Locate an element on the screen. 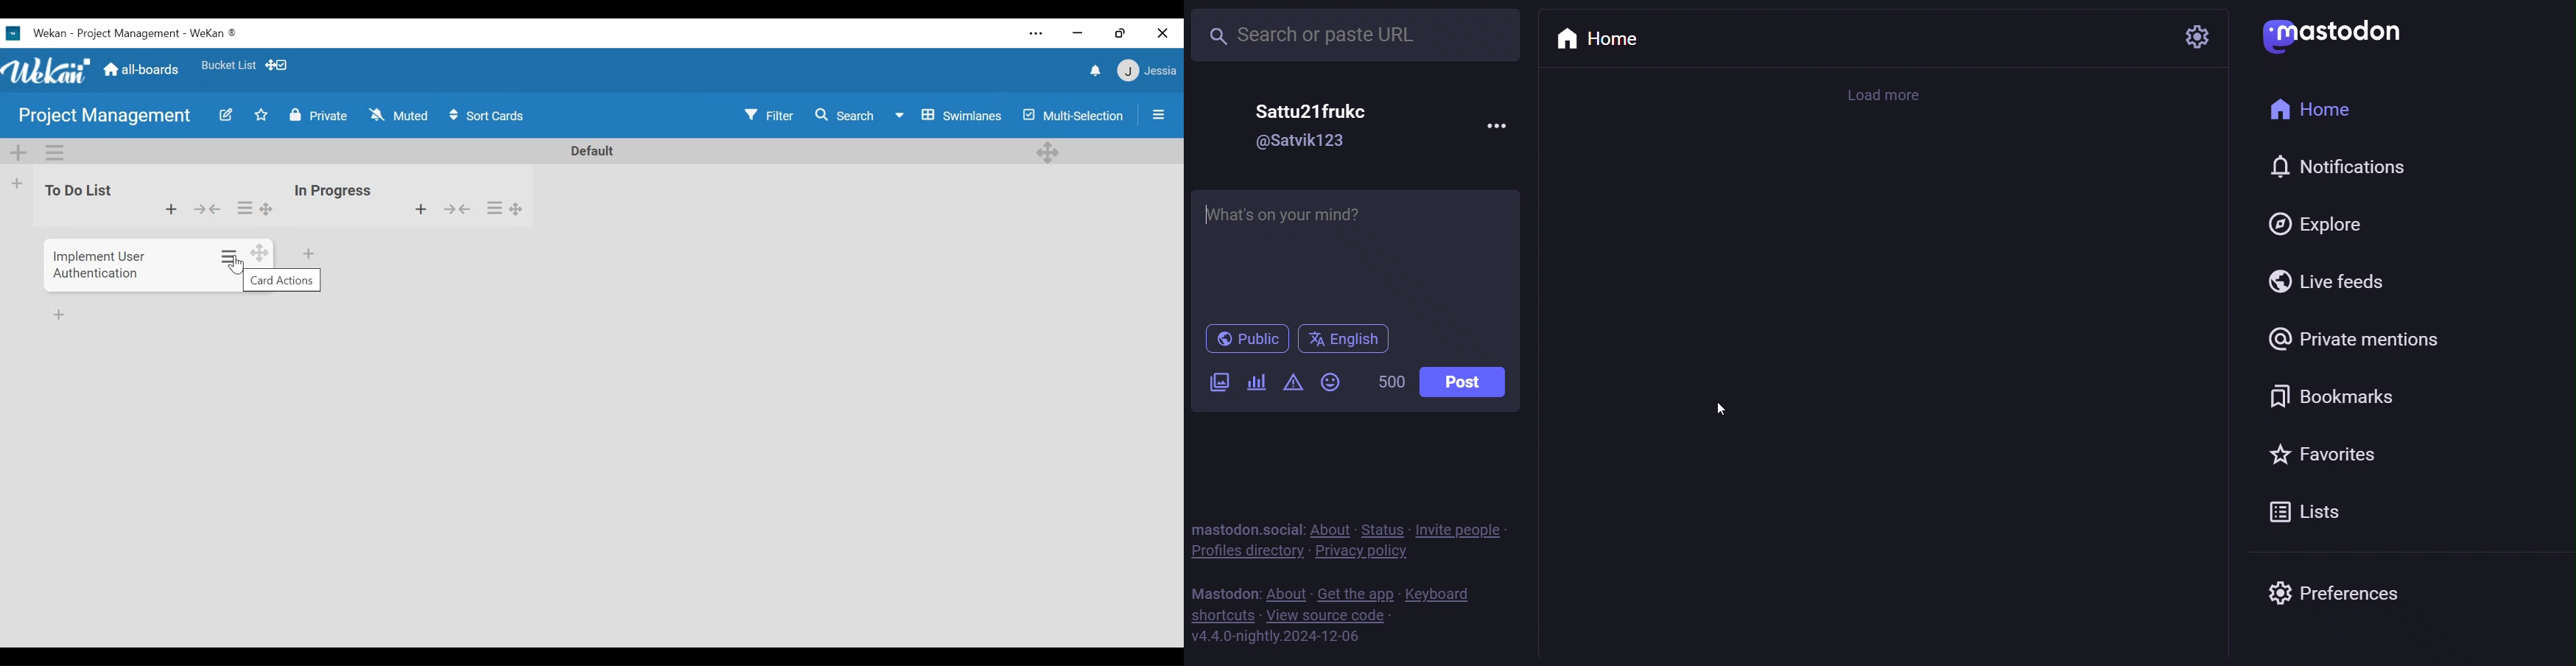 The image size is (2576, 672). Toggle Favorites is located at coordinates (261, 115).